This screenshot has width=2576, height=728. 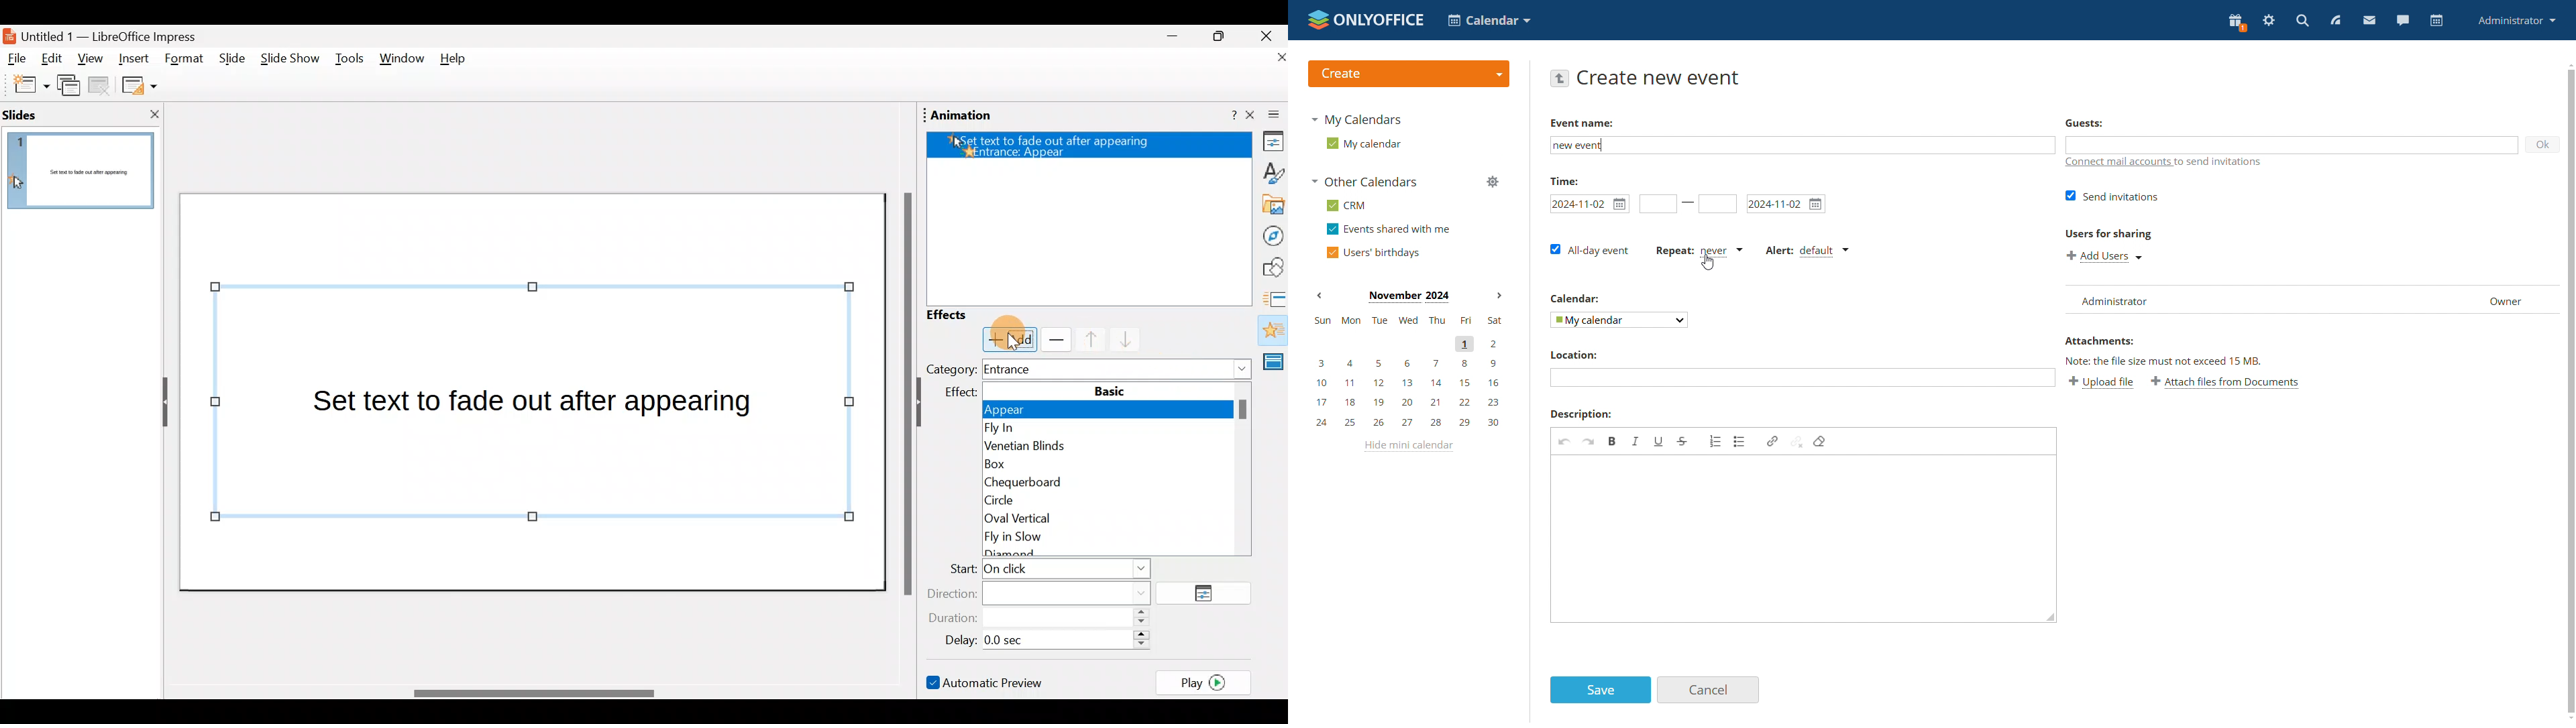 What do you see at coordinates (109, 35) in the screenshot?
I see `Document name` at bounding box center [109, 35].